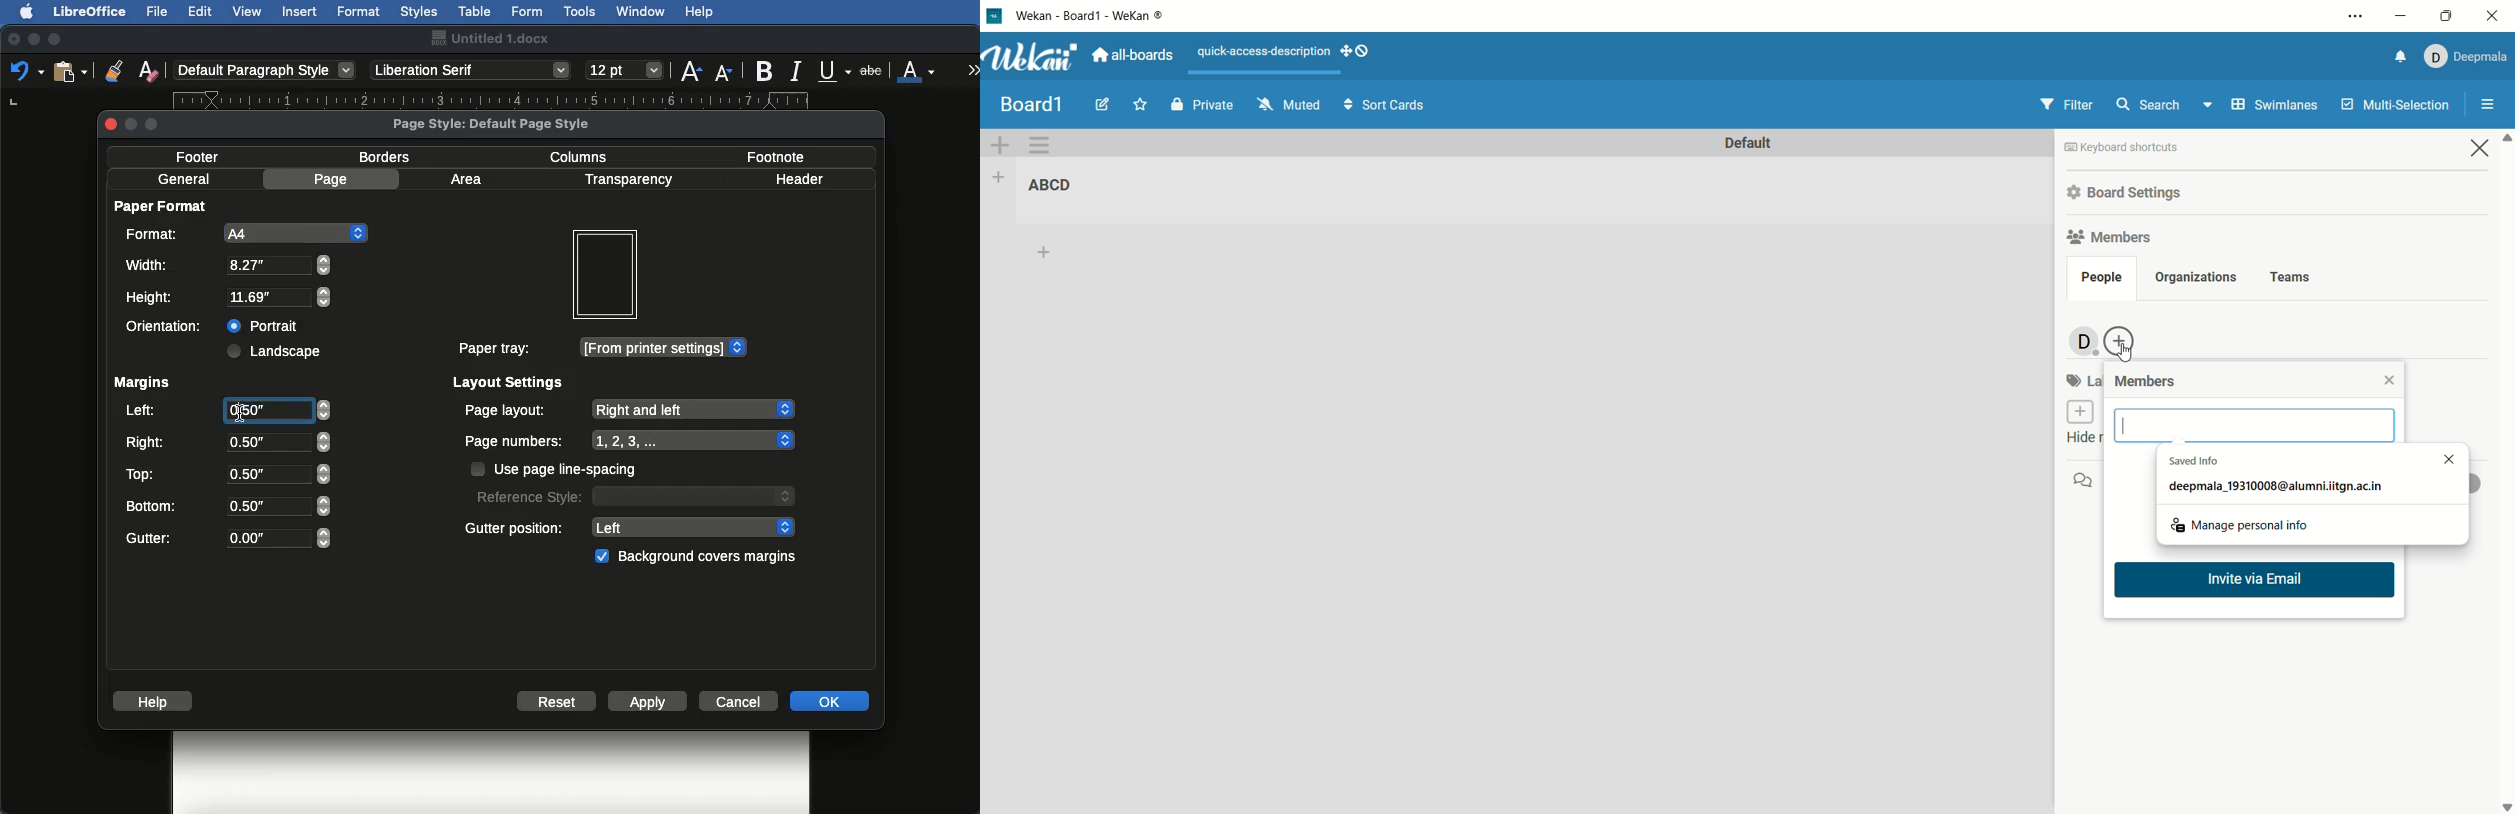 This screenshot has width=2520, height=840. What do you see at coordinates (2292, 278) in the screenshot?
I see `teams` at bounding box center [2292, 278].